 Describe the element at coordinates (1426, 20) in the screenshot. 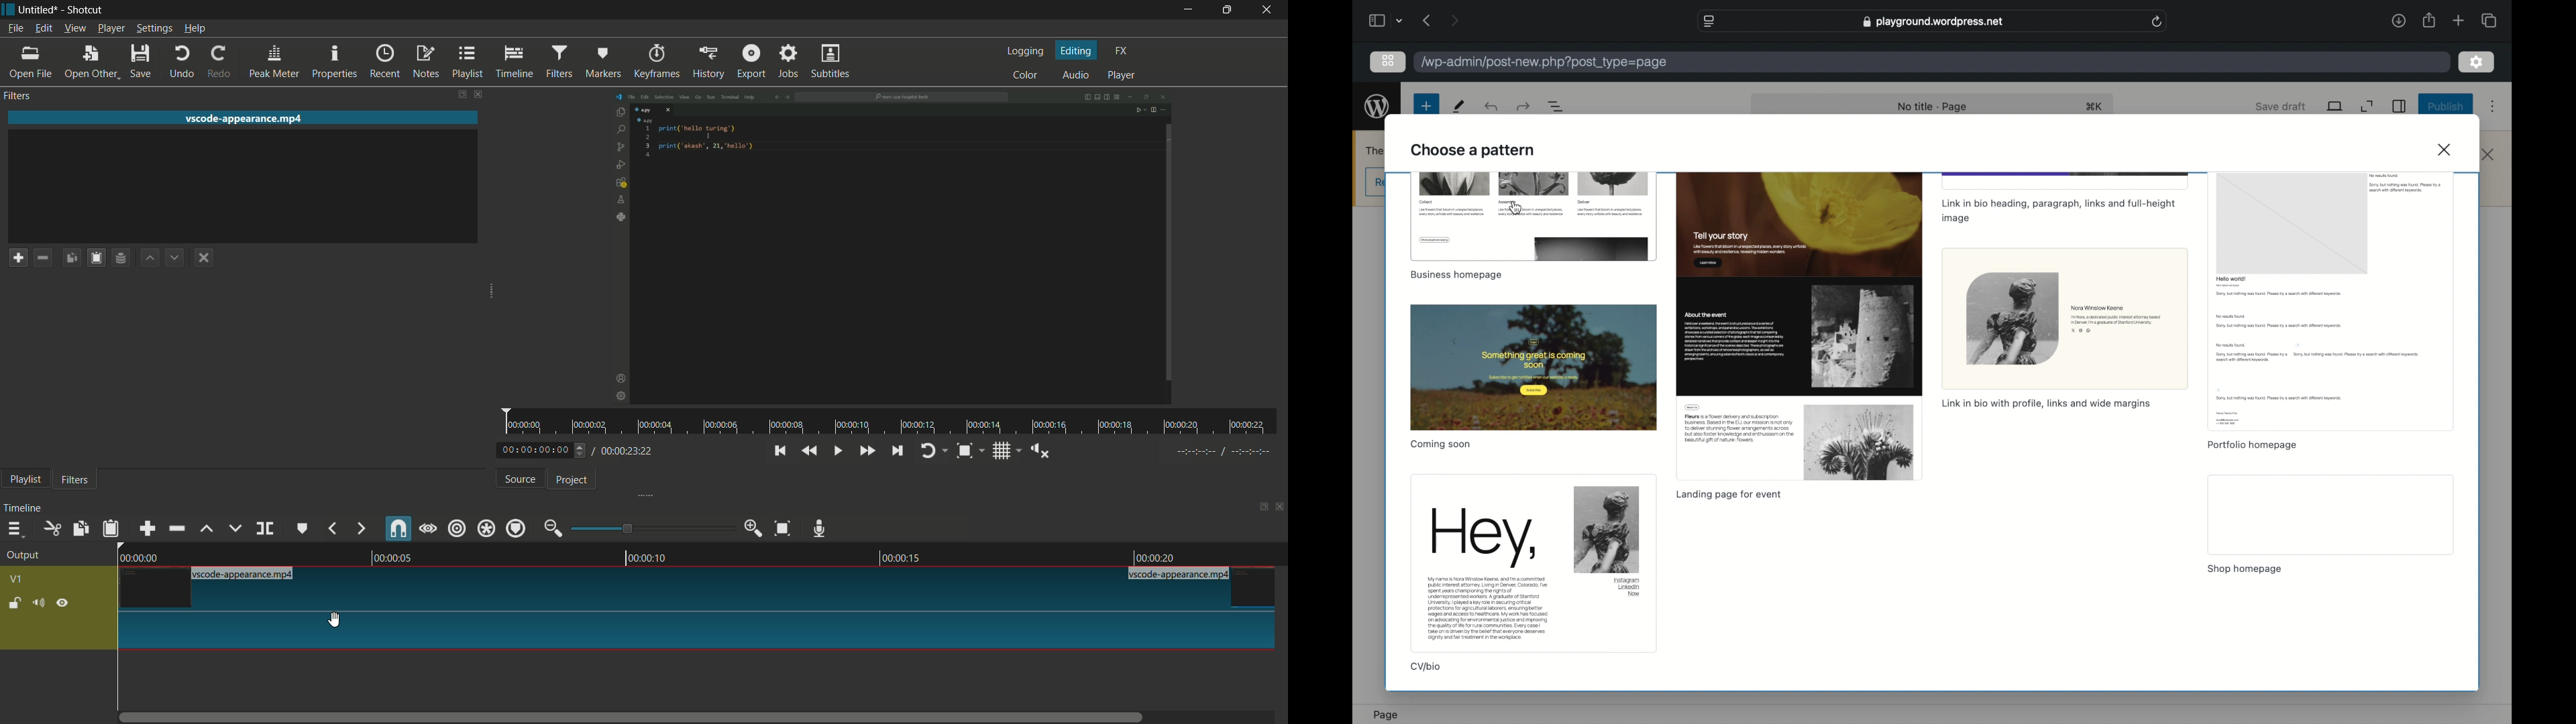

I see `previous page` at that location.